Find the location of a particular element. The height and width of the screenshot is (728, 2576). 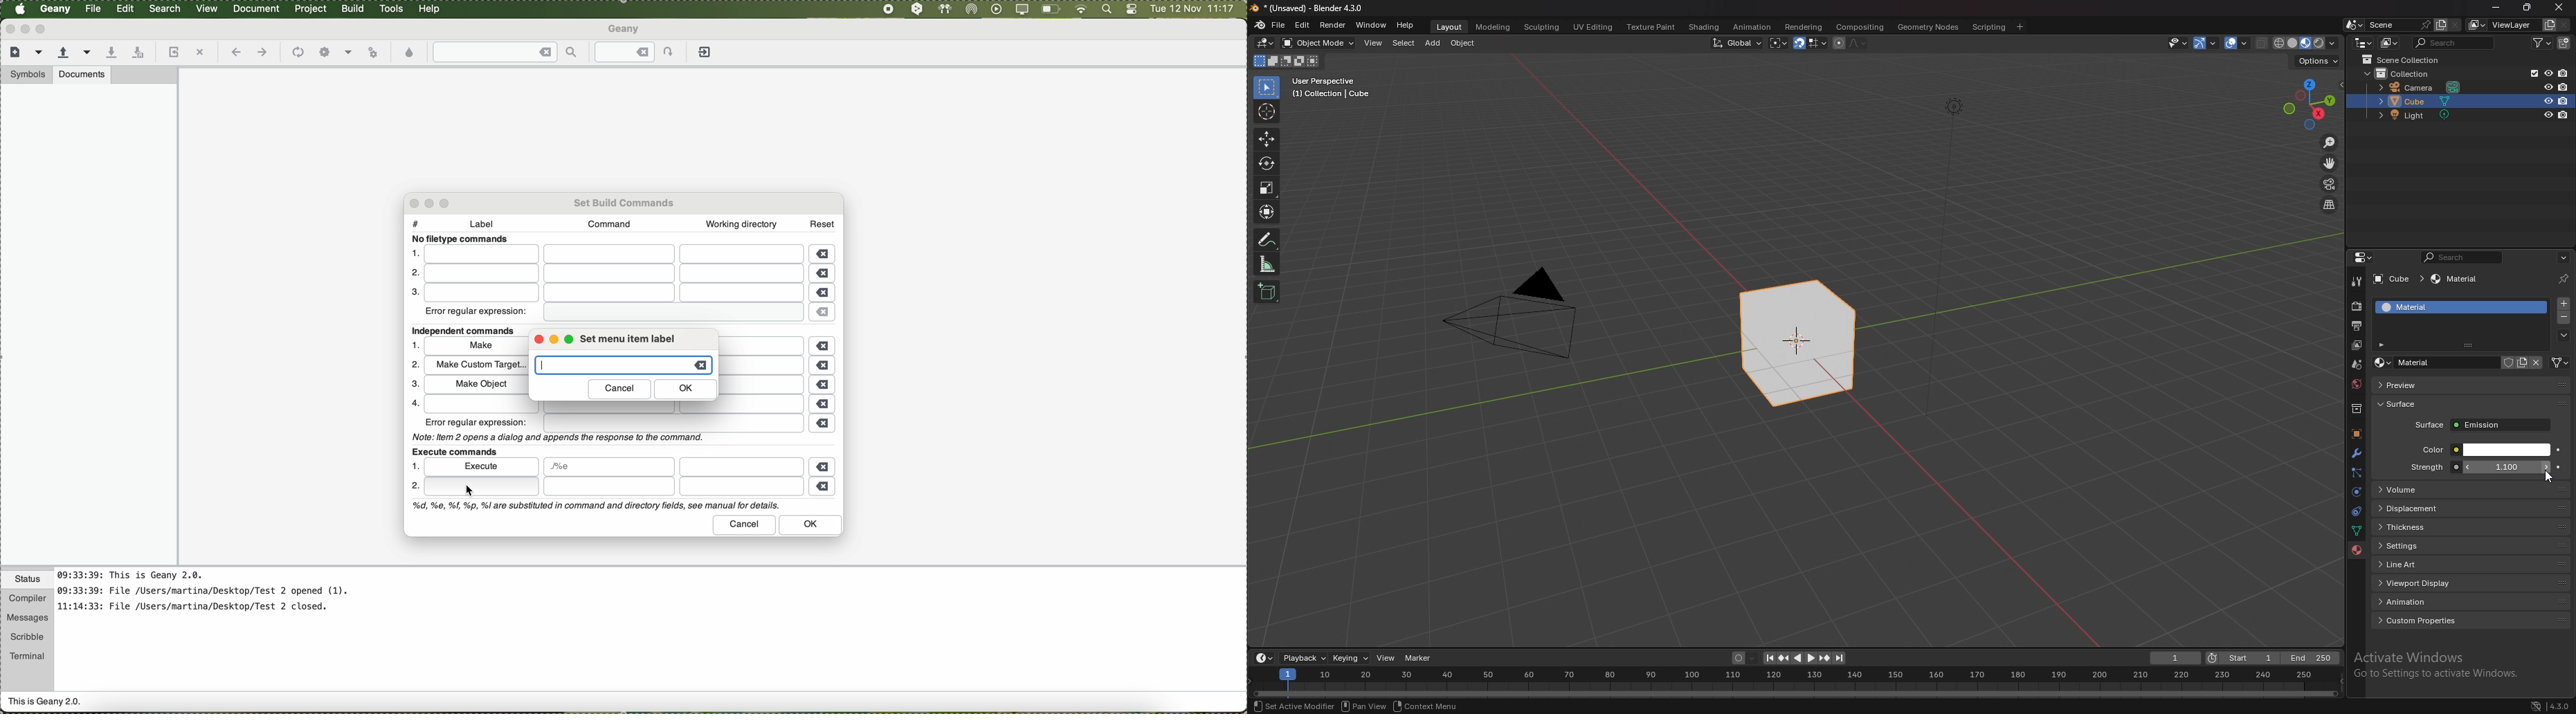

cursor is located at coordinates (1267, 111).